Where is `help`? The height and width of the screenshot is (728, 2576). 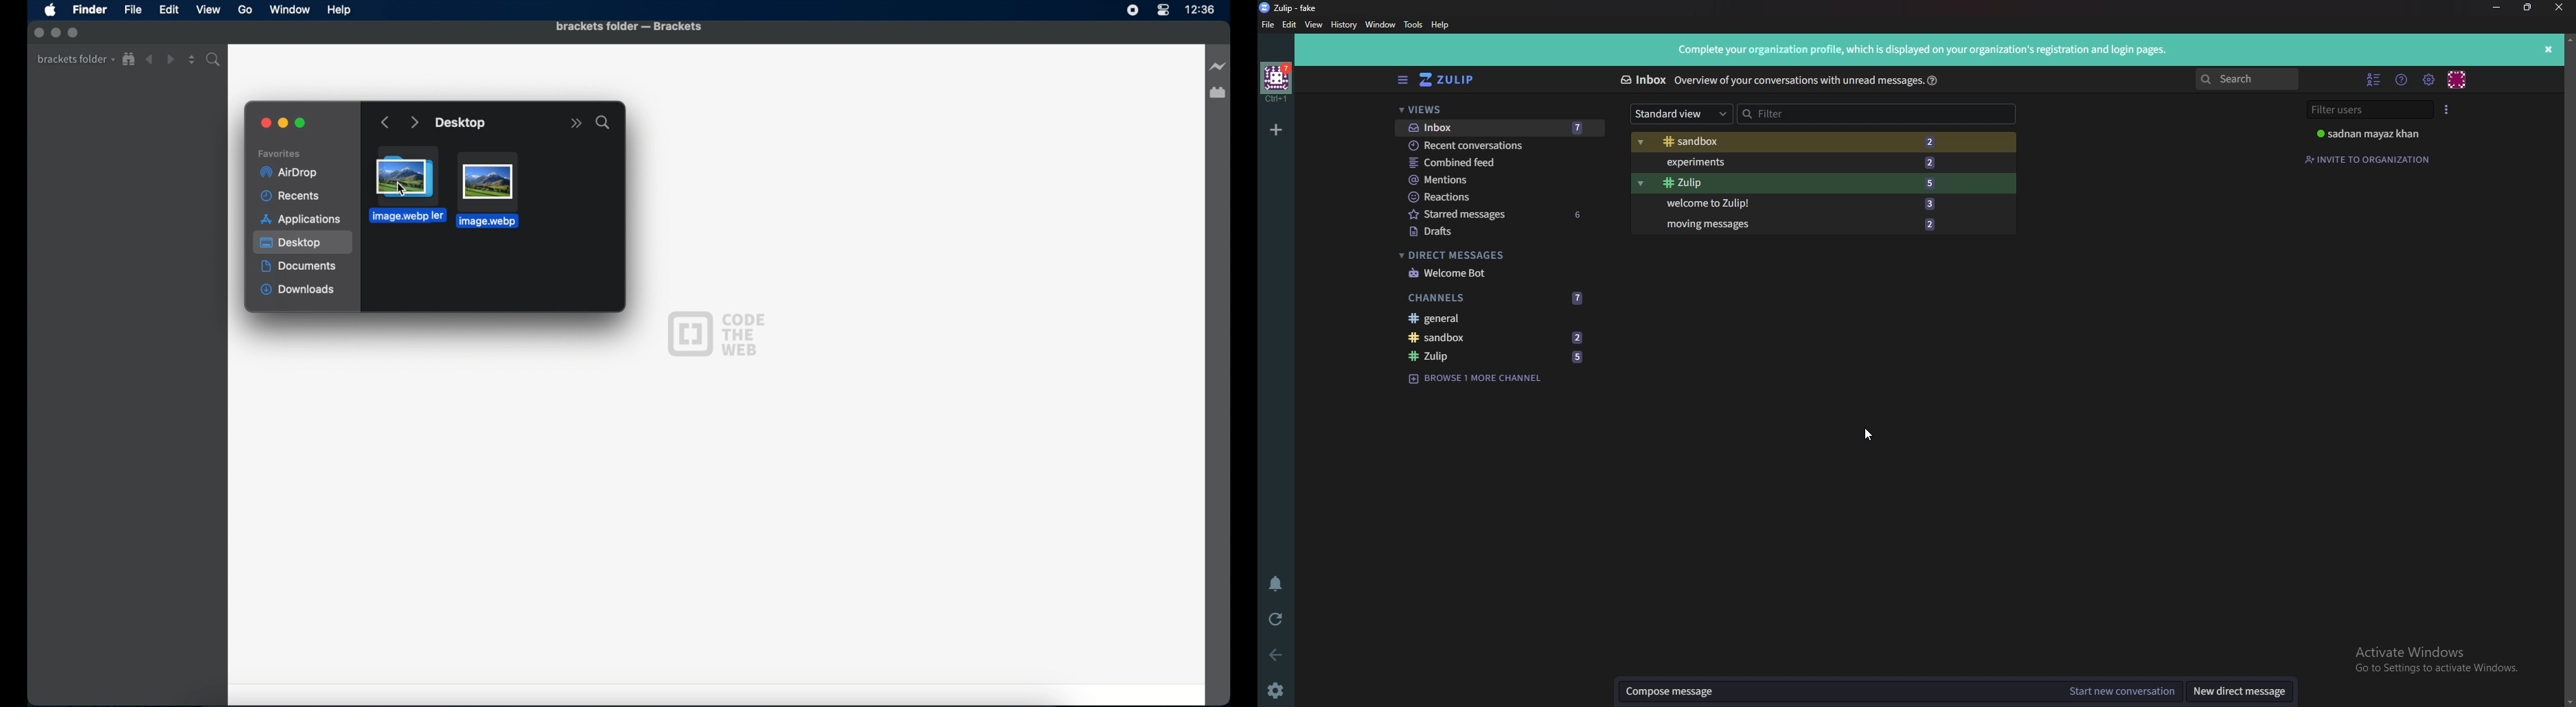
help is located at coordinates (1934, 78).